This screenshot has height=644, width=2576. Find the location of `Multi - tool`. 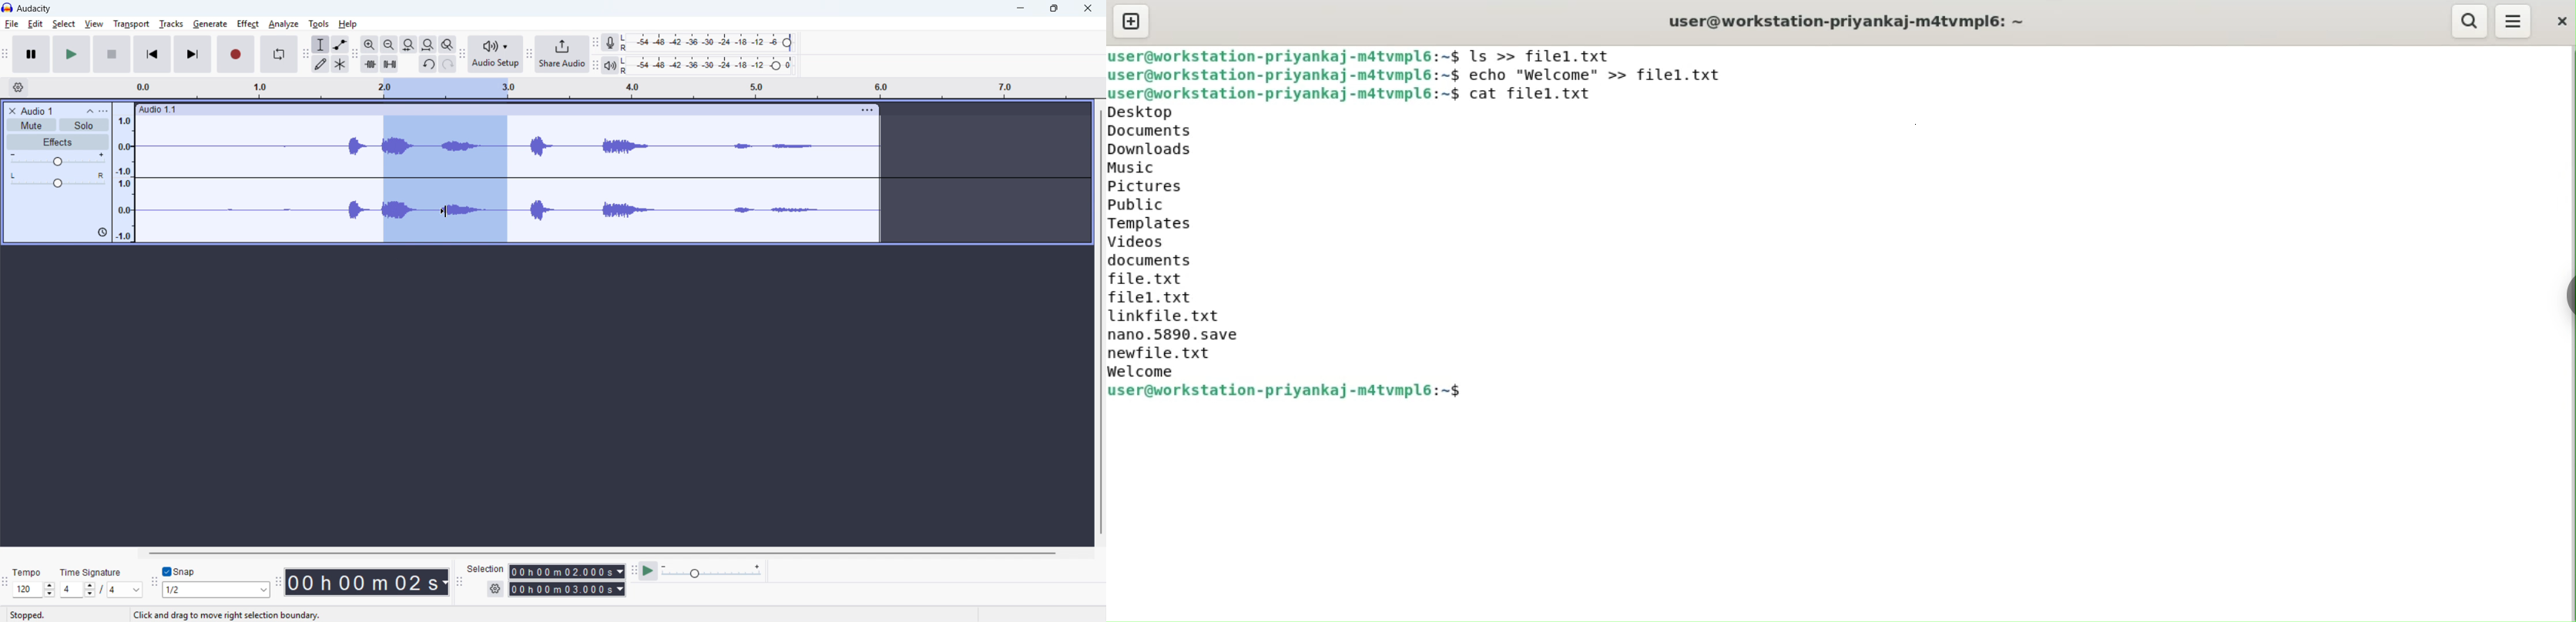

Multi - tool is located at coordinates (340, 64).